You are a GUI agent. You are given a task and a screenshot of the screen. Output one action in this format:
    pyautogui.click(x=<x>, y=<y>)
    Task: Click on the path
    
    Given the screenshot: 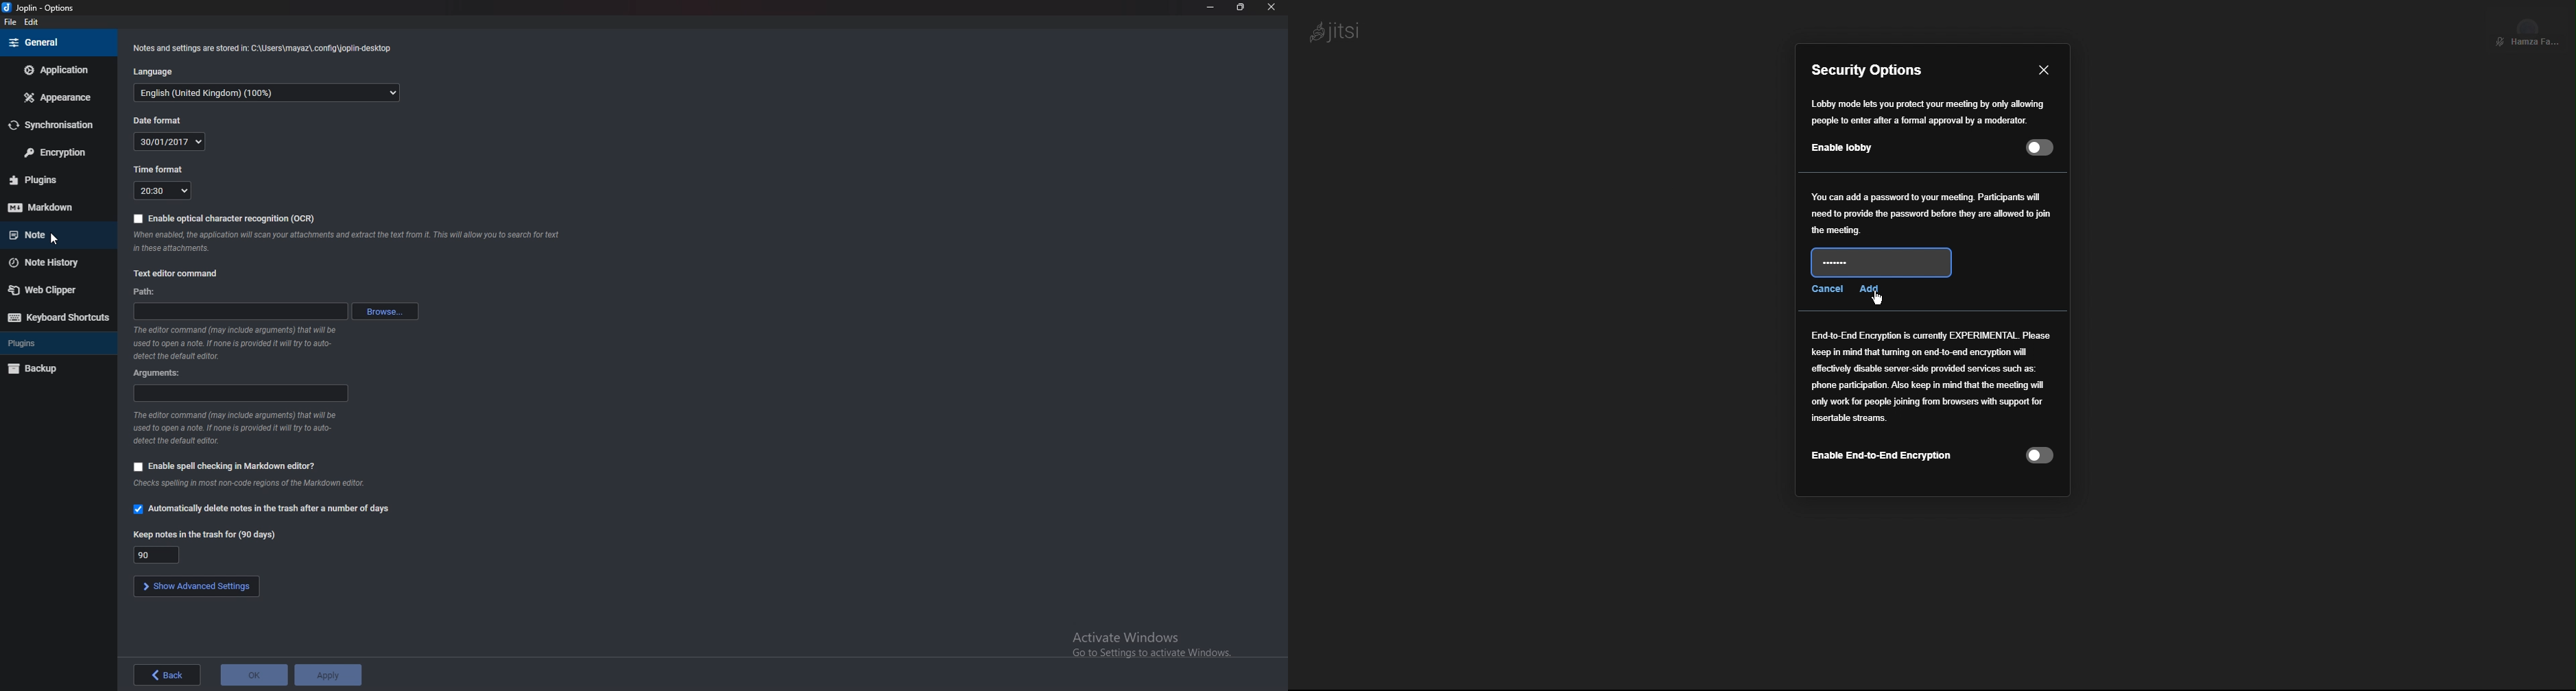 What is the action you would take?
    pyautogui.click(x=144, y=292)
    